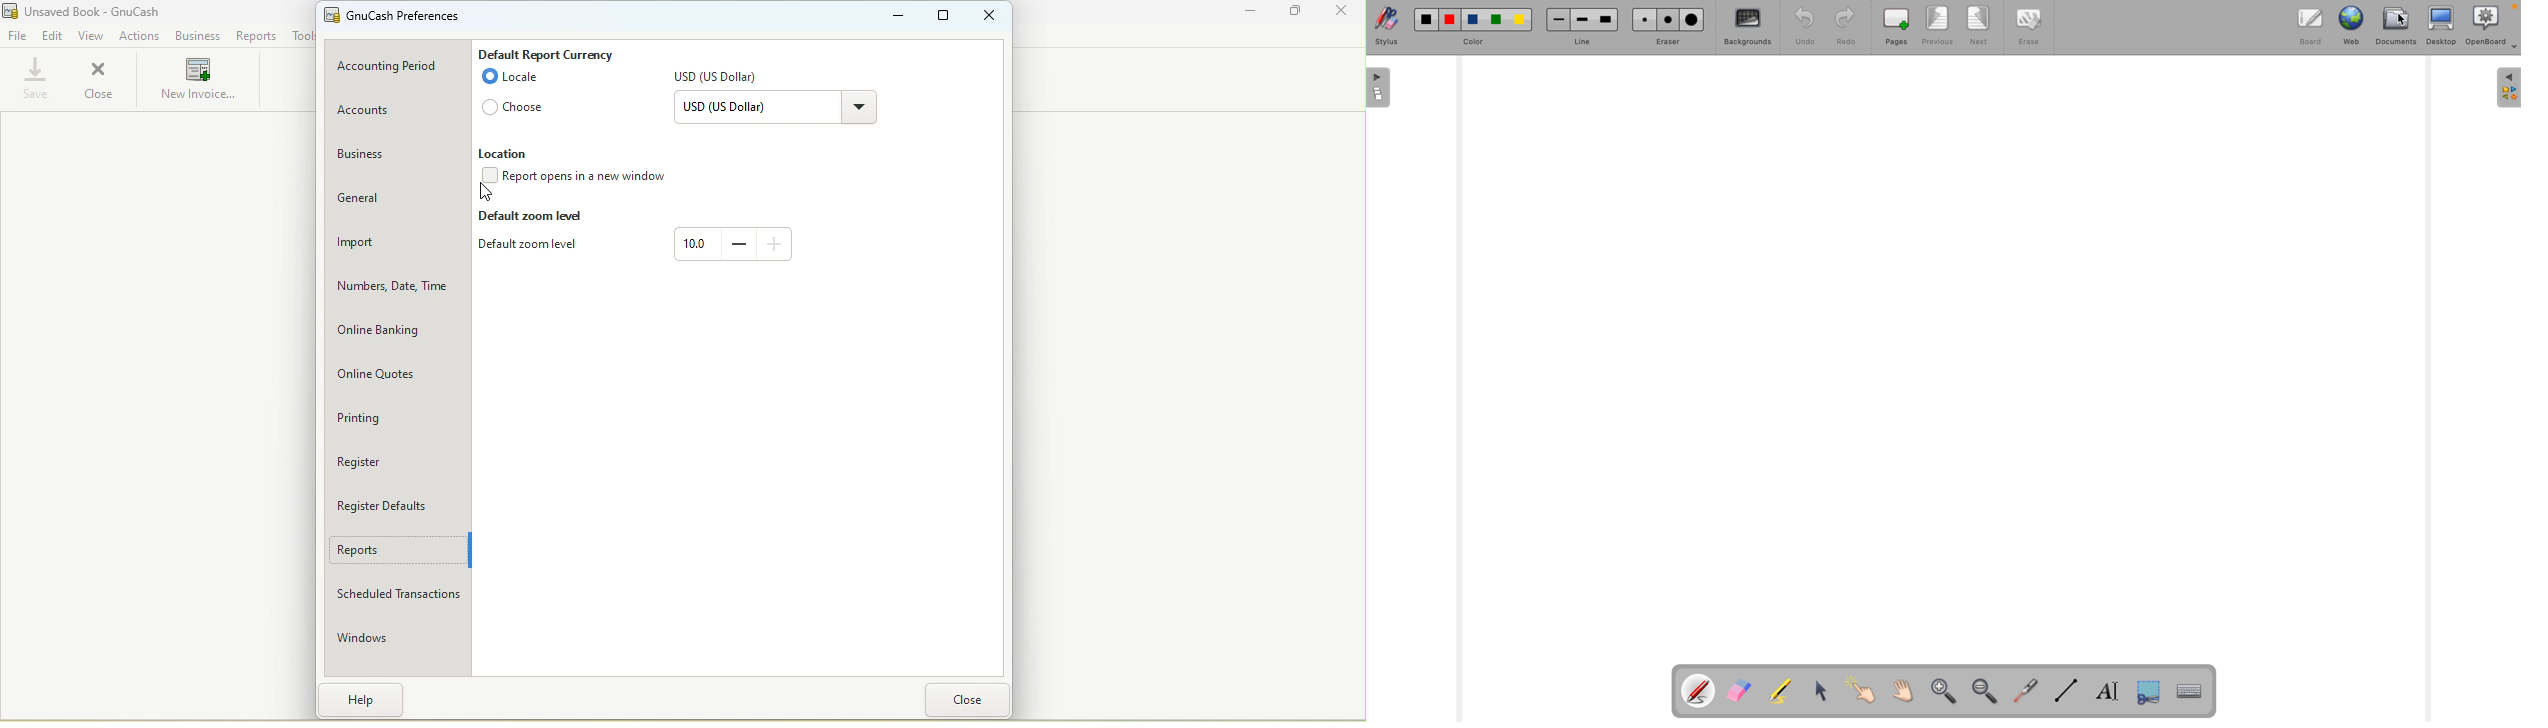 This screenshot has height=728, width=2548. What do you see at coordinates (546, 52) in the screenshot?
I see `Default report currency` at bounding box center [546, 52].